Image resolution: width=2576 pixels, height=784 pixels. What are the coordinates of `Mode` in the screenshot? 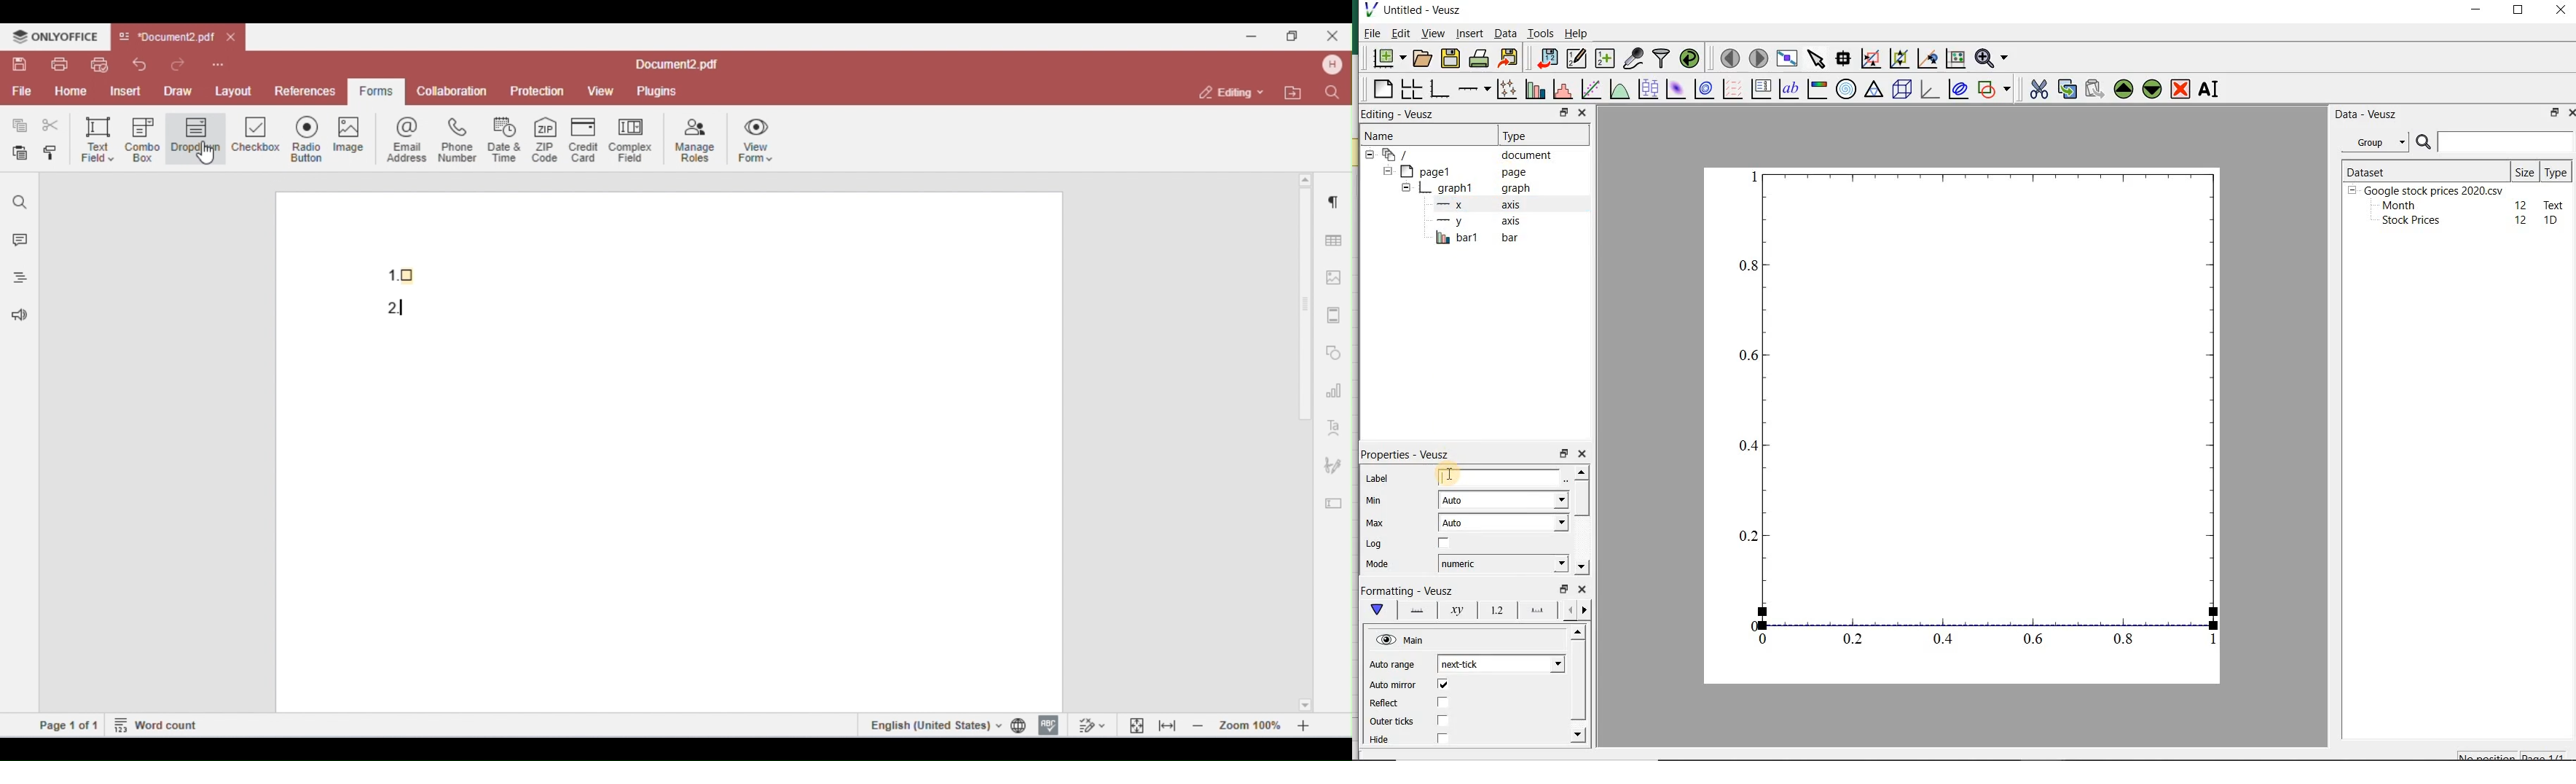 It's located at (1375, 564).